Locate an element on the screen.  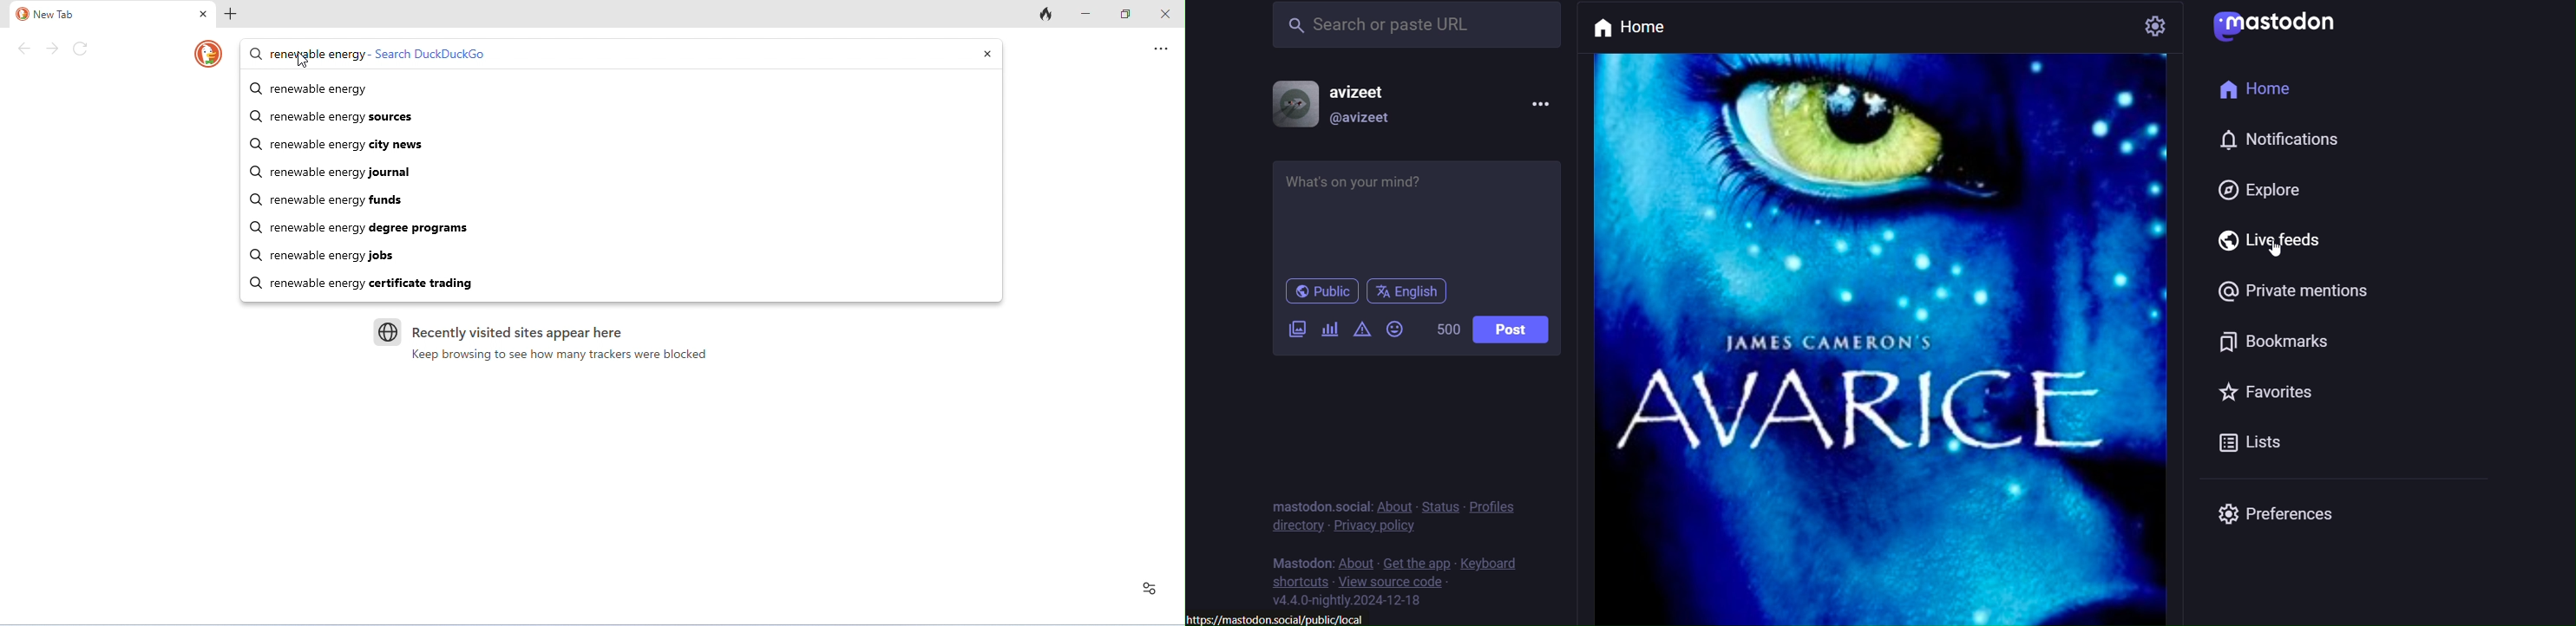
home is located at coordinates (1662, 28).